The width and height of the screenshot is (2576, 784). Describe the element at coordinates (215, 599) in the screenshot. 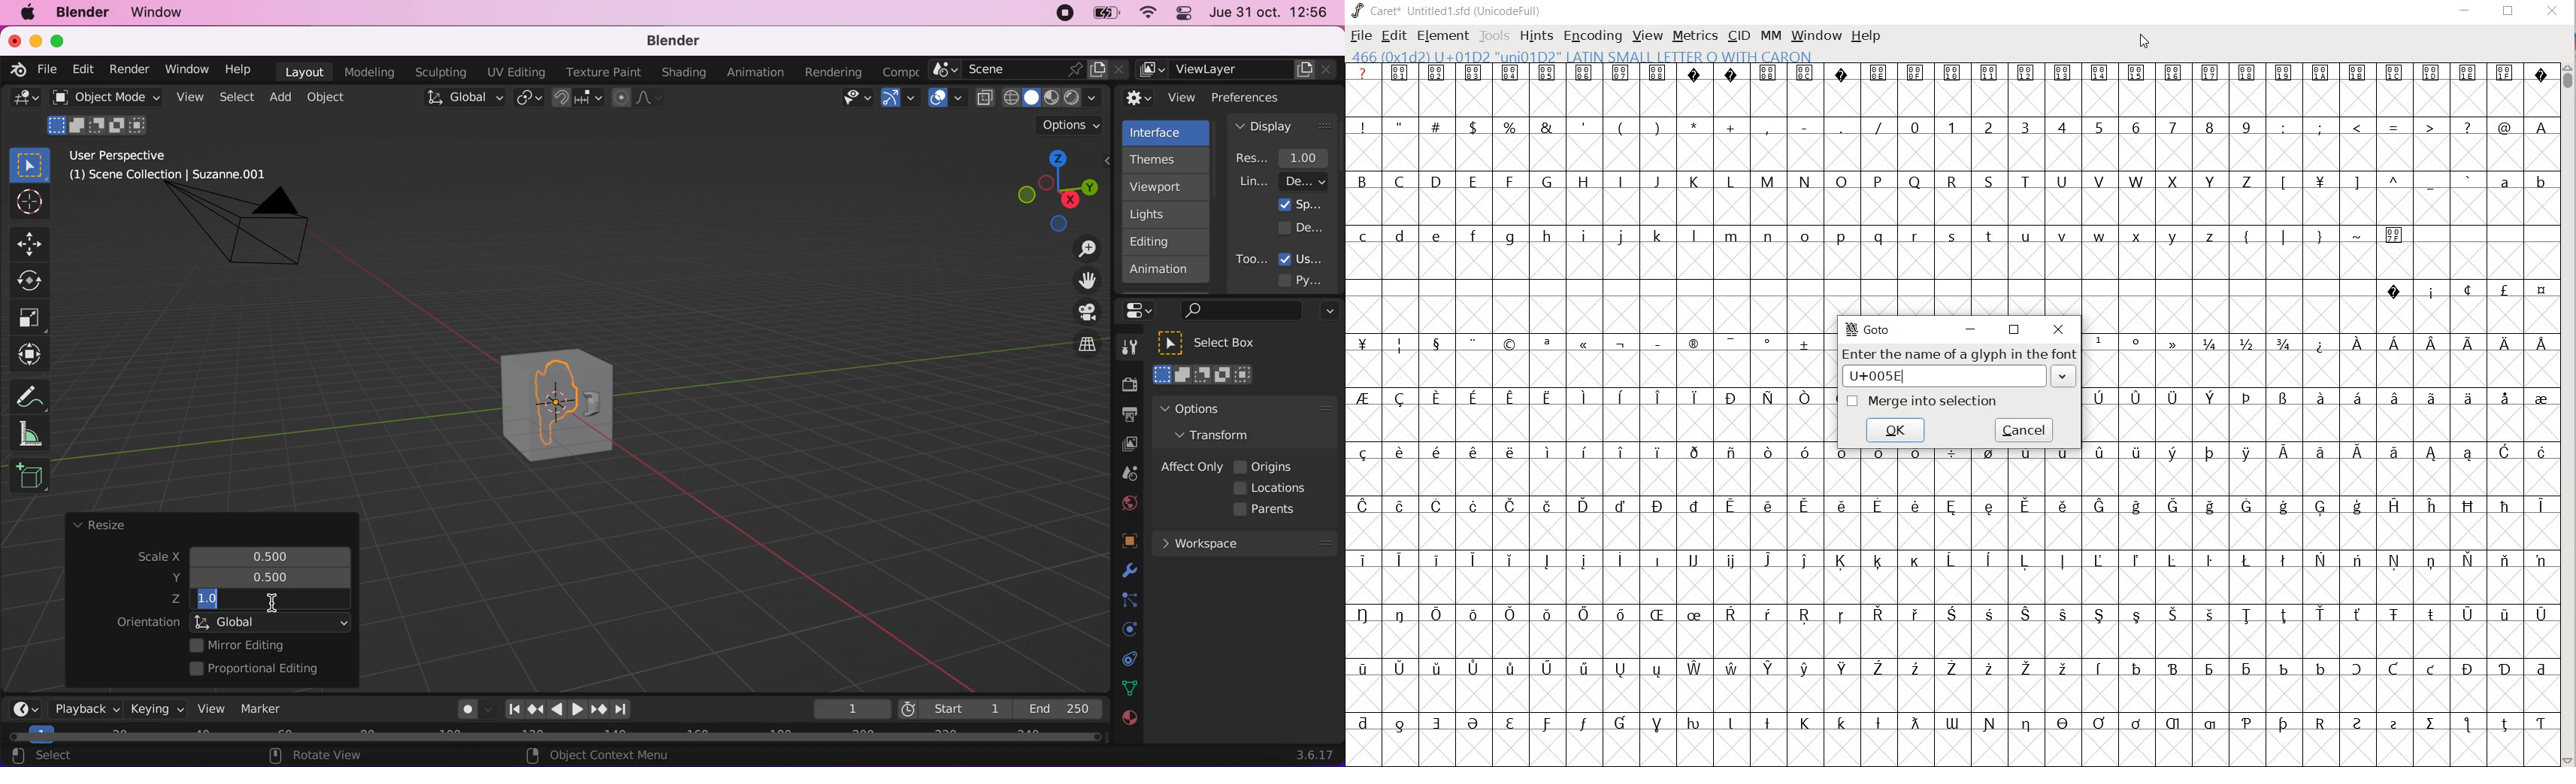

I see `selected z` at that location.